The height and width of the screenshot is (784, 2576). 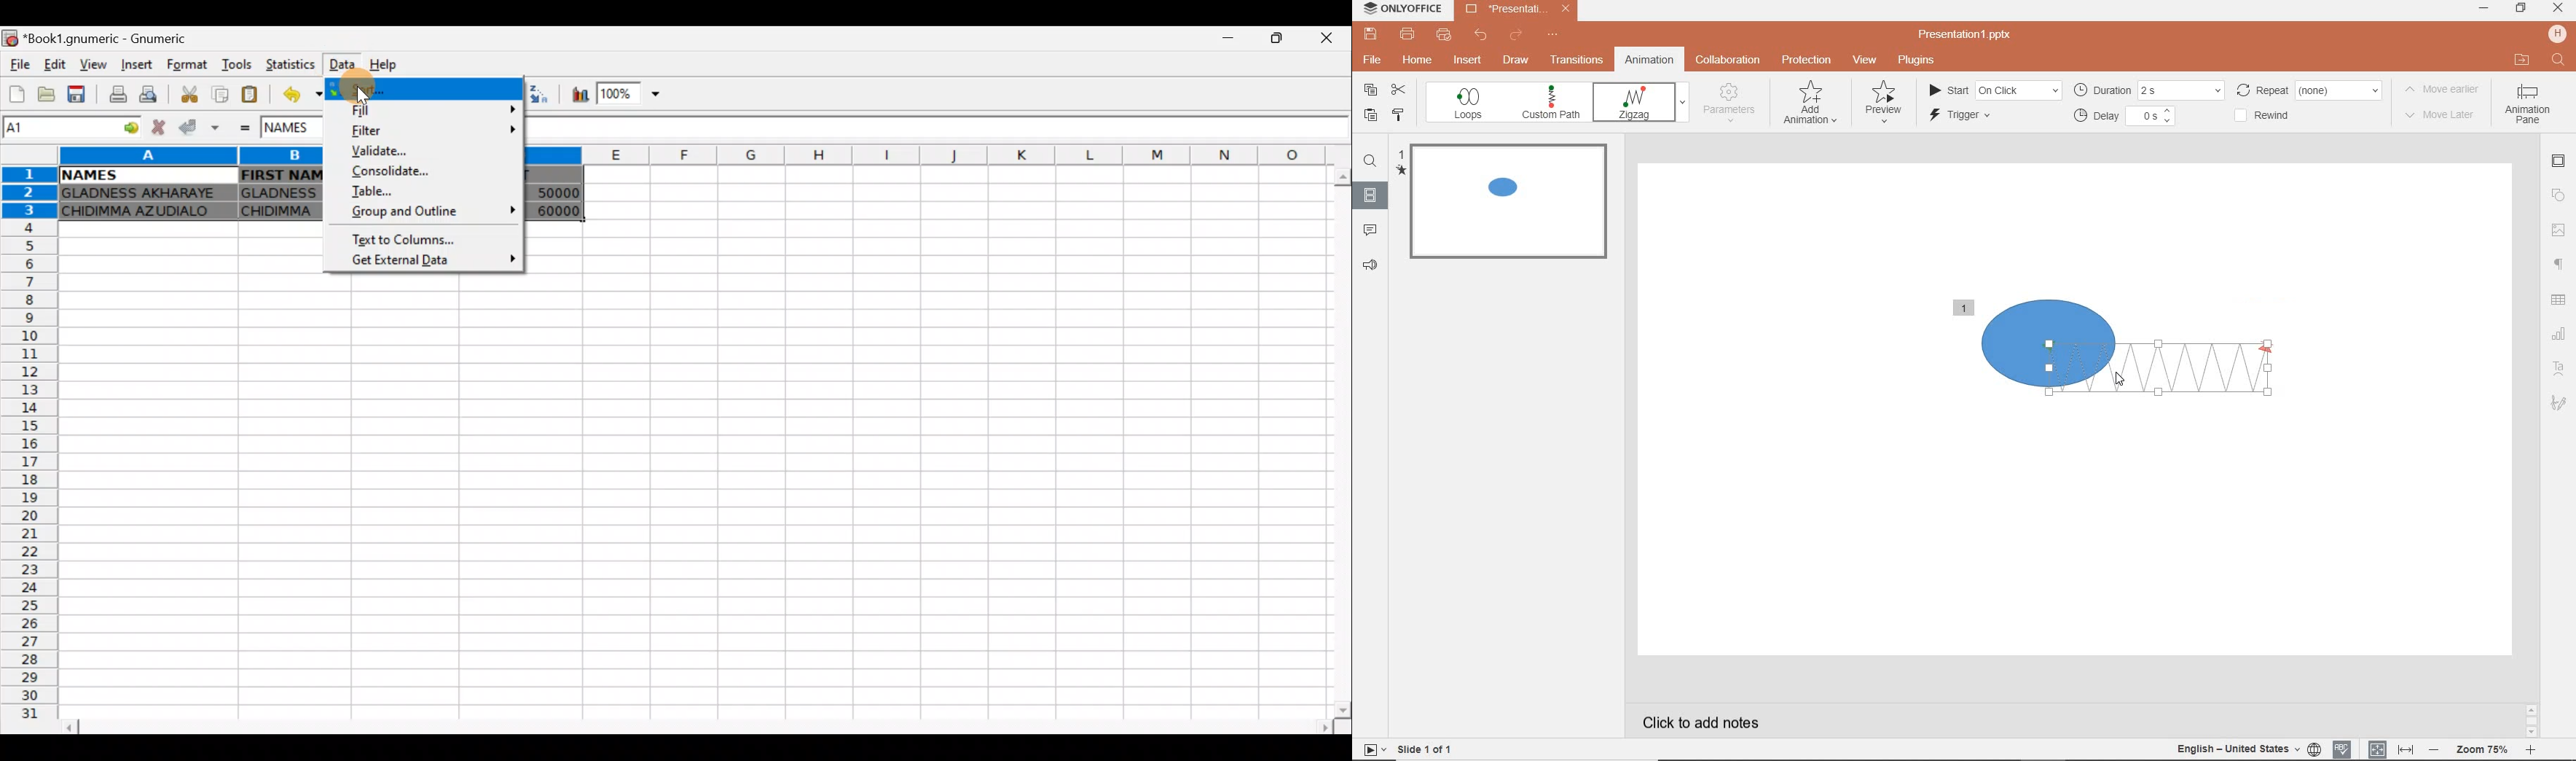 I want to click on text language, so click(x=2245, y=750).